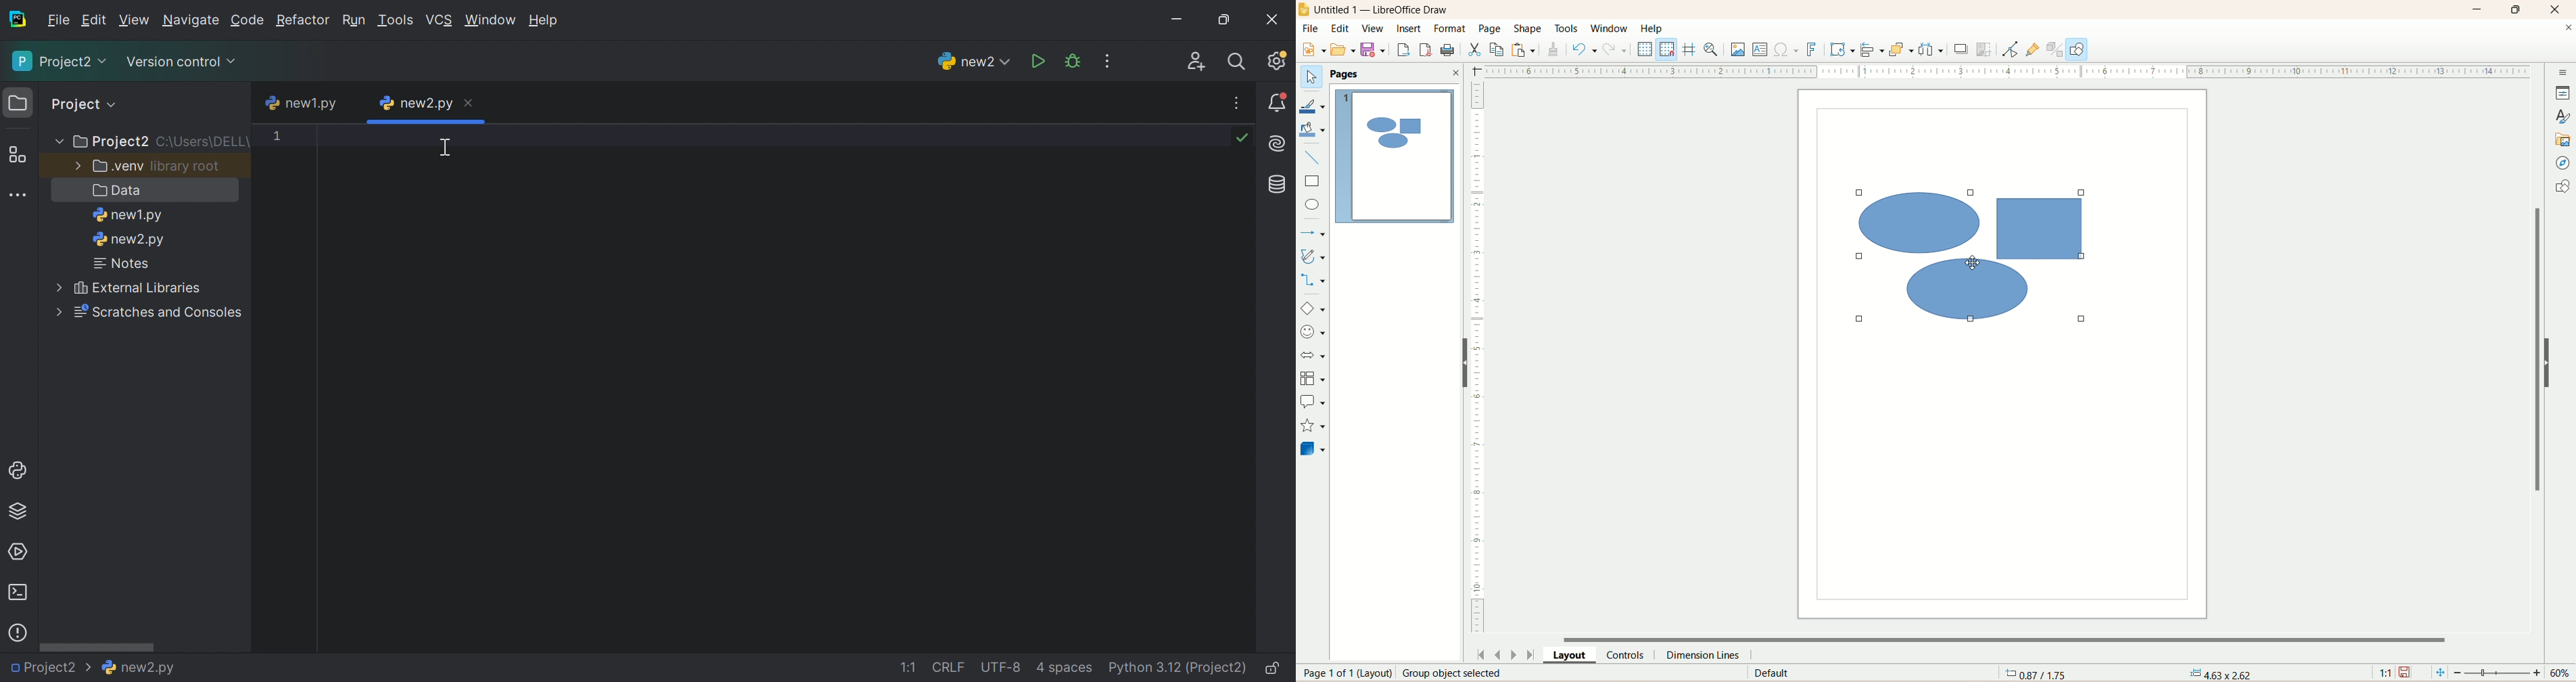  What do you see at coordinates (1451, 29) in the screenshot?
I see `format` at bounding box center [1451, 29].